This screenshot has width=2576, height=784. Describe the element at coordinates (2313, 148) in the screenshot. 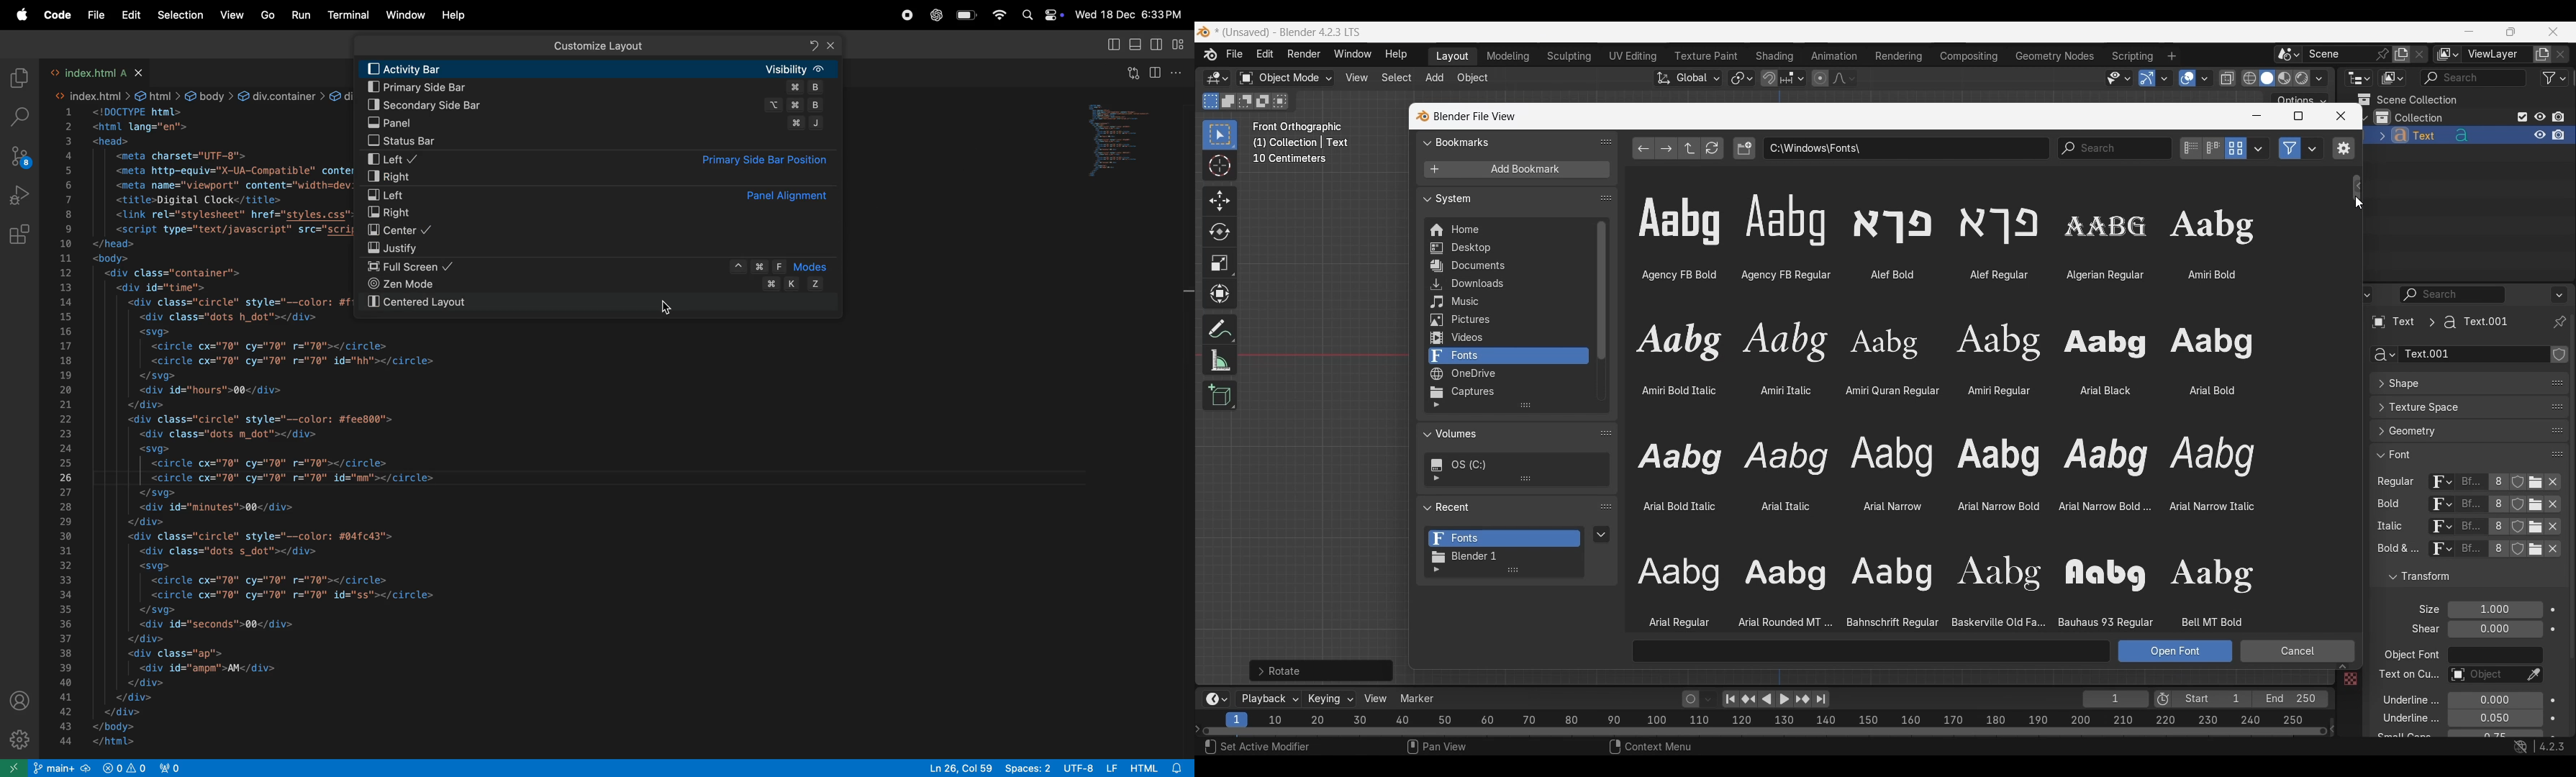

I see `Filter settings` at that location.